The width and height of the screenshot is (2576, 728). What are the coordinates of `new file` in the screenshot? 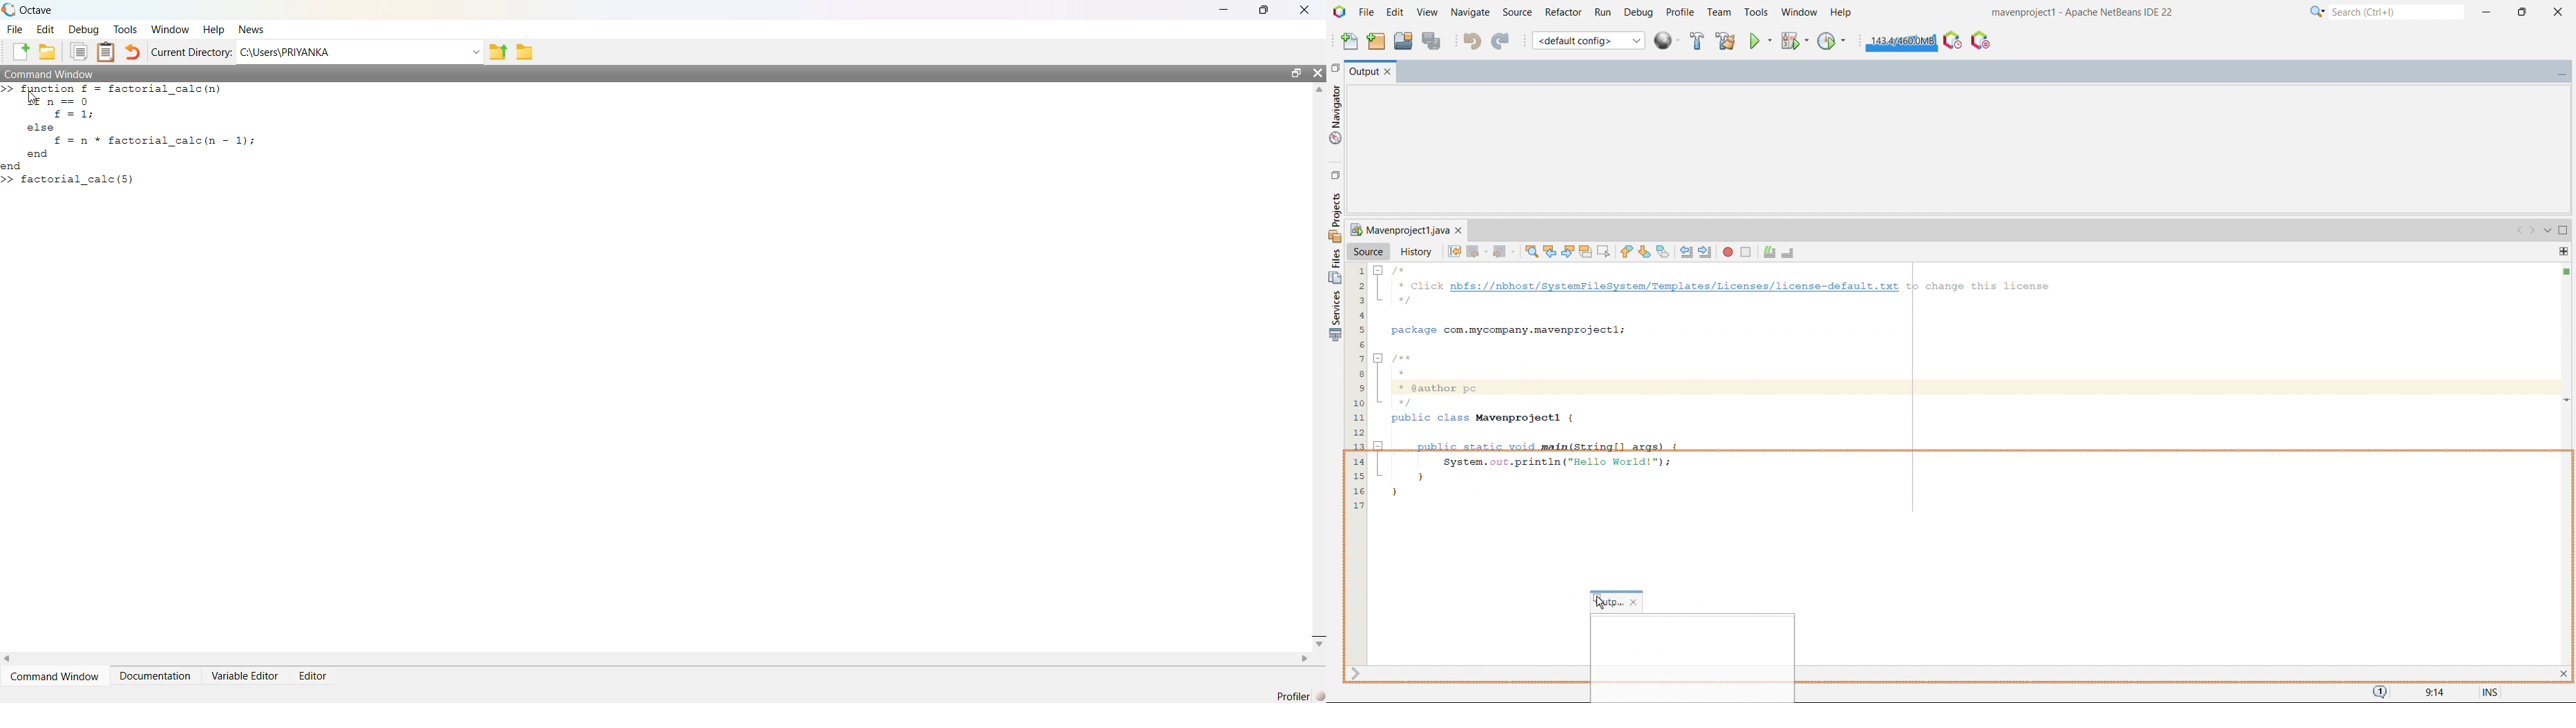 It's located at (1350, 40).